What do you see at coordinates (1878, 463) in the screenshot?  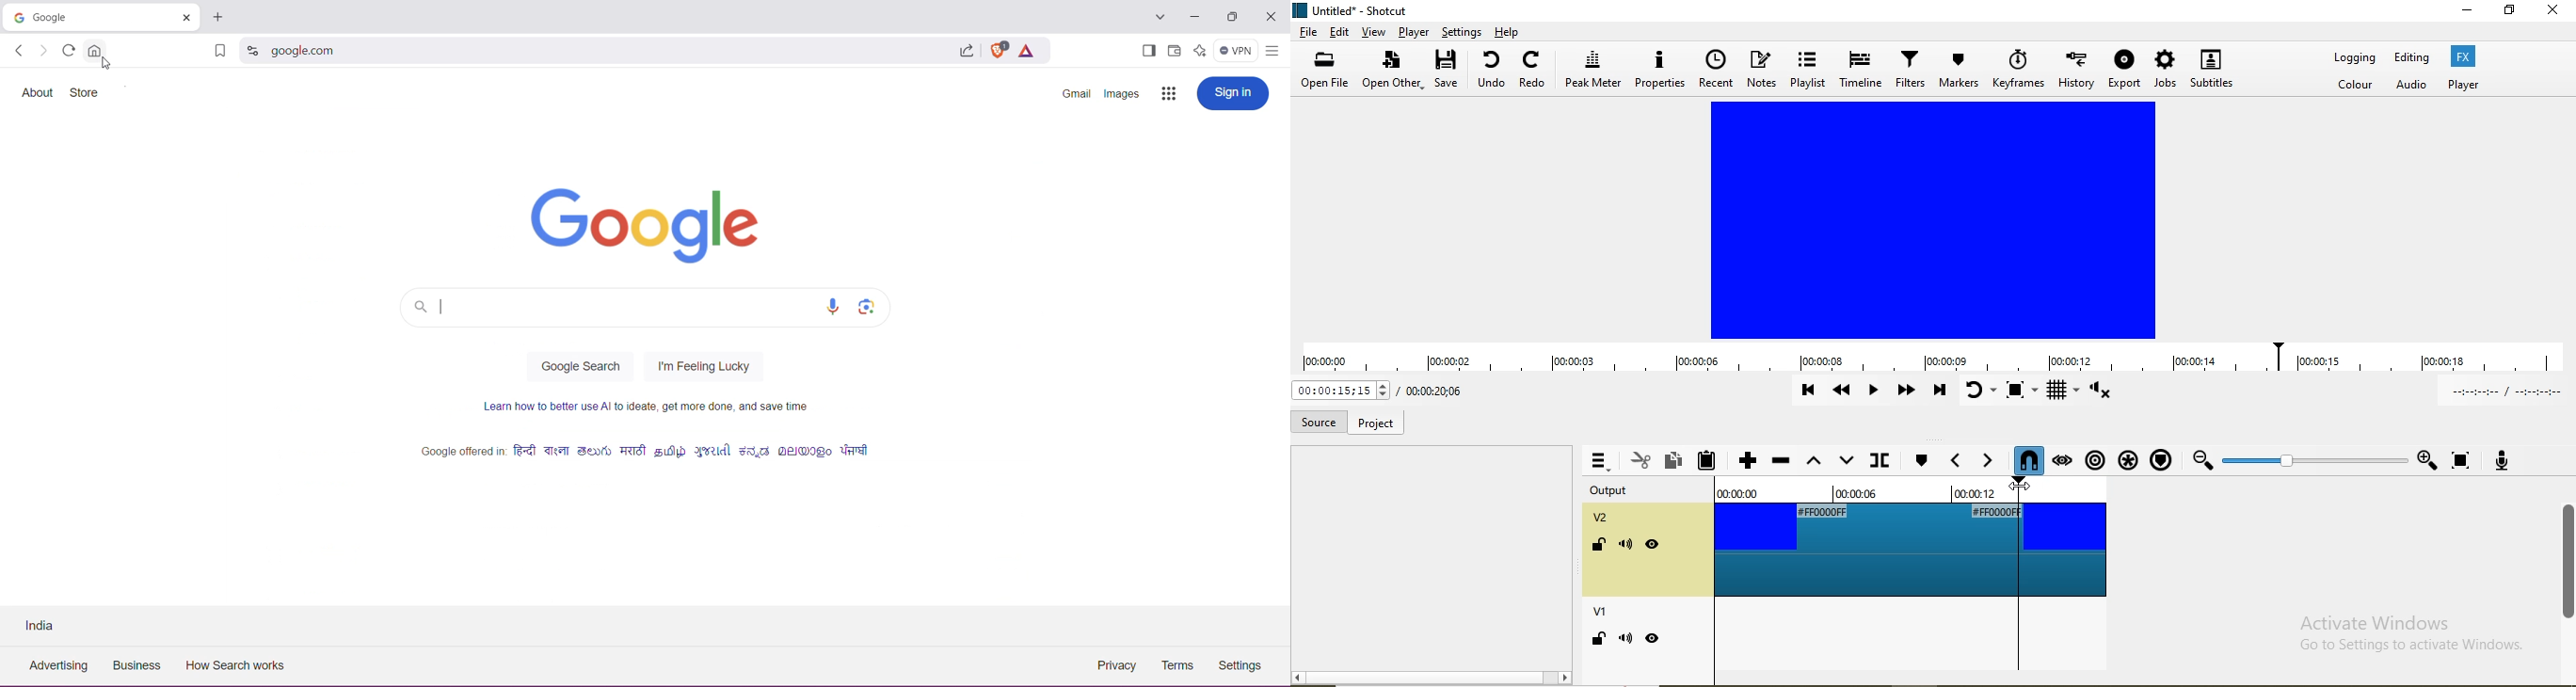 I see `Split at playhead` at bounding box center [1878, 463].